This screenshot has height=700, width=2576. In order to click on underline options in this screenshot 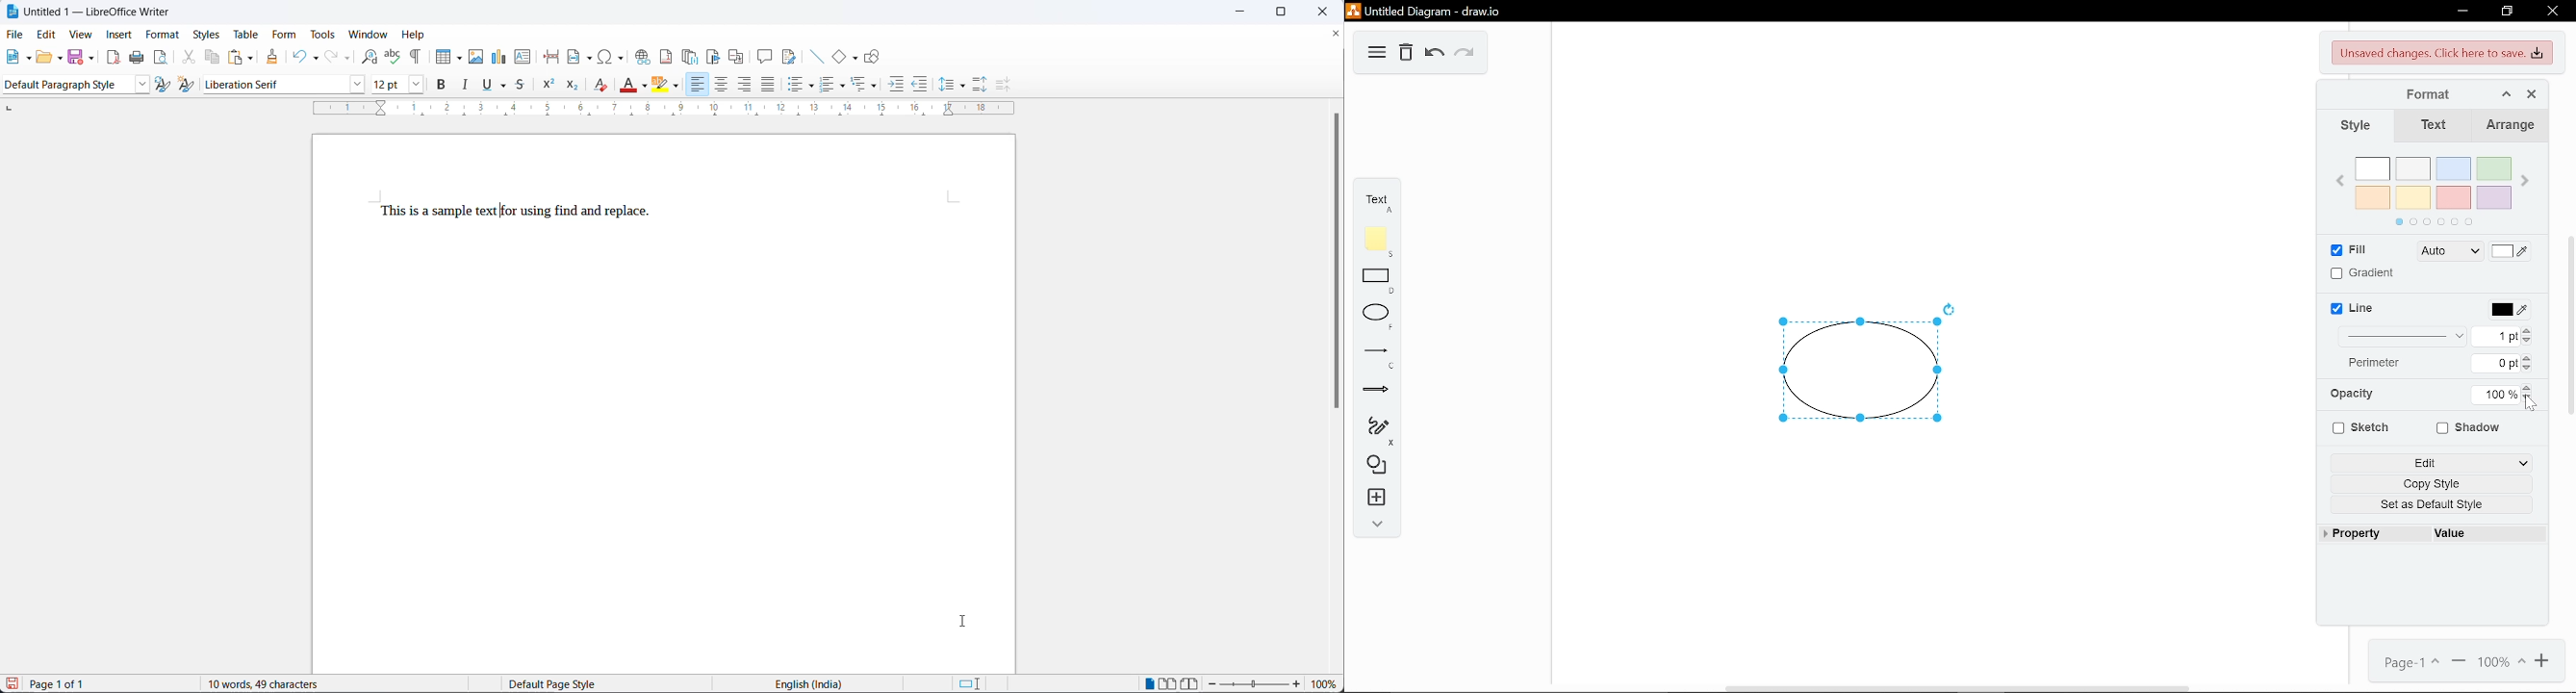, I will do `click(505, 87)`.